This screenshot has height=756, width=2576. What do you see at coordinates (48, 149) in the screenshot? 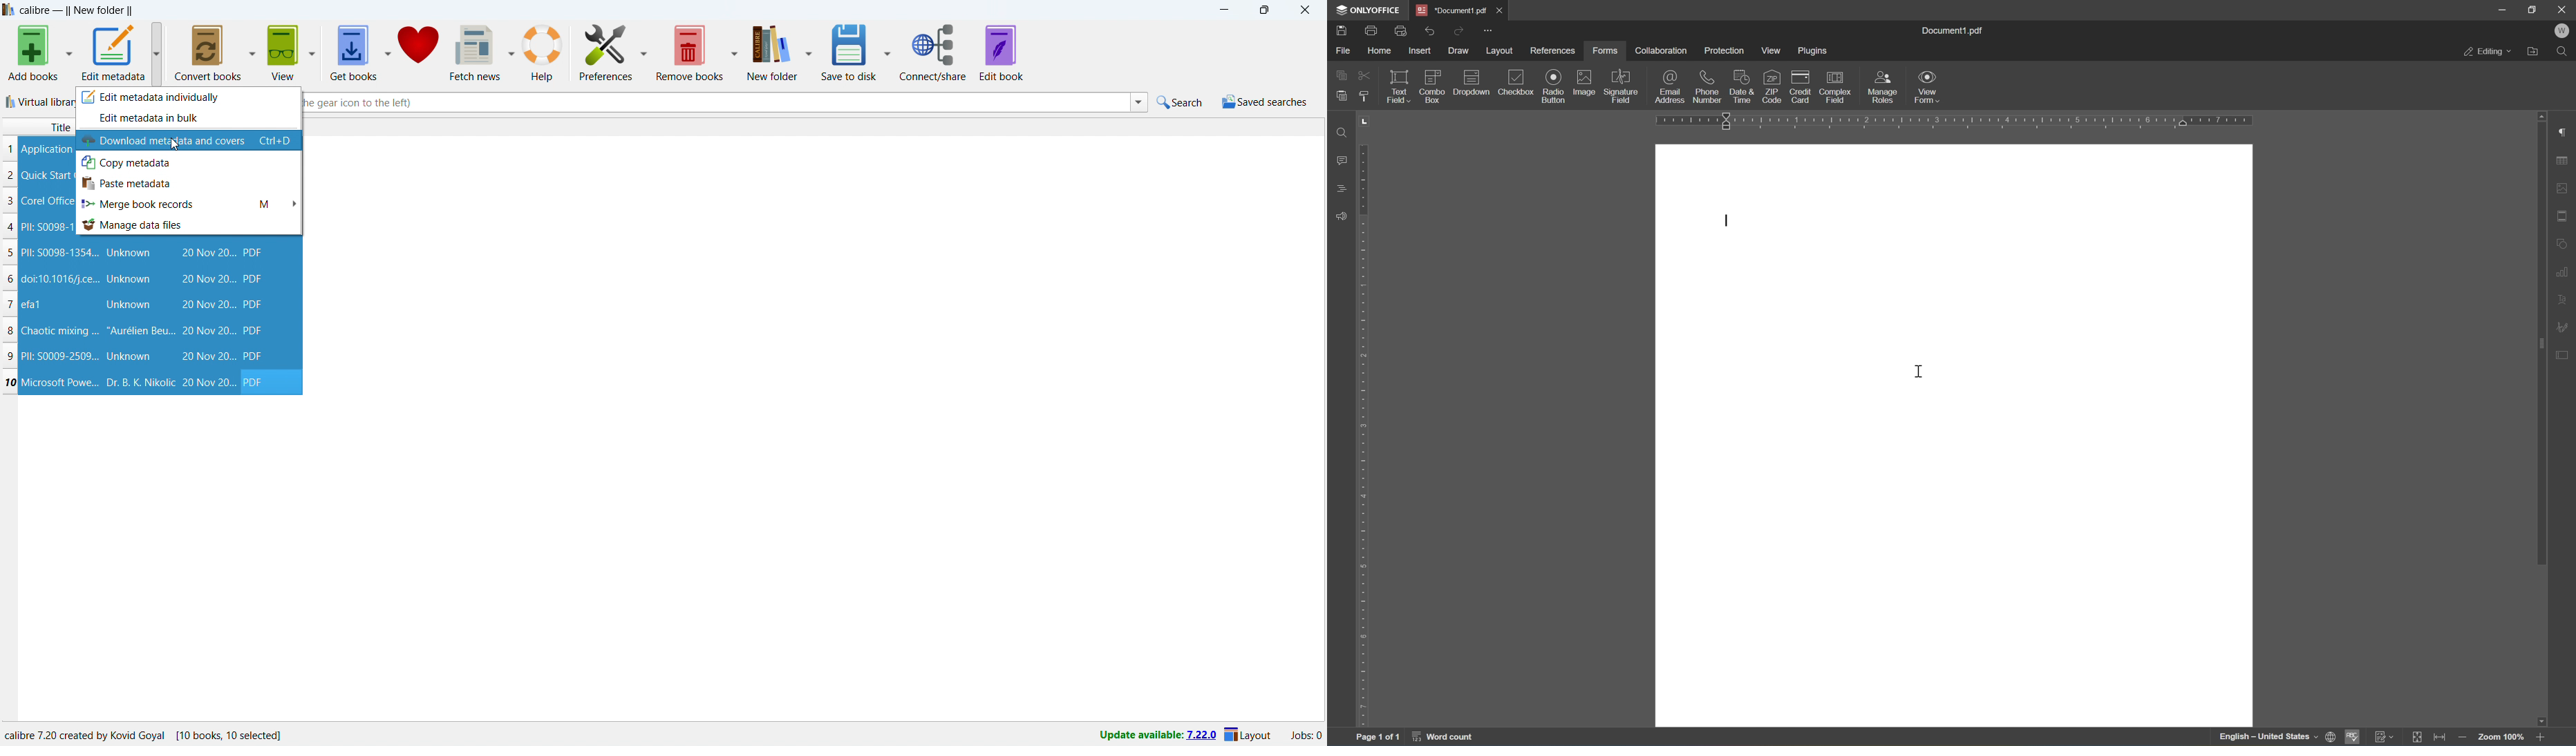
I see `Application of c...` at bounding box center [48, 149].